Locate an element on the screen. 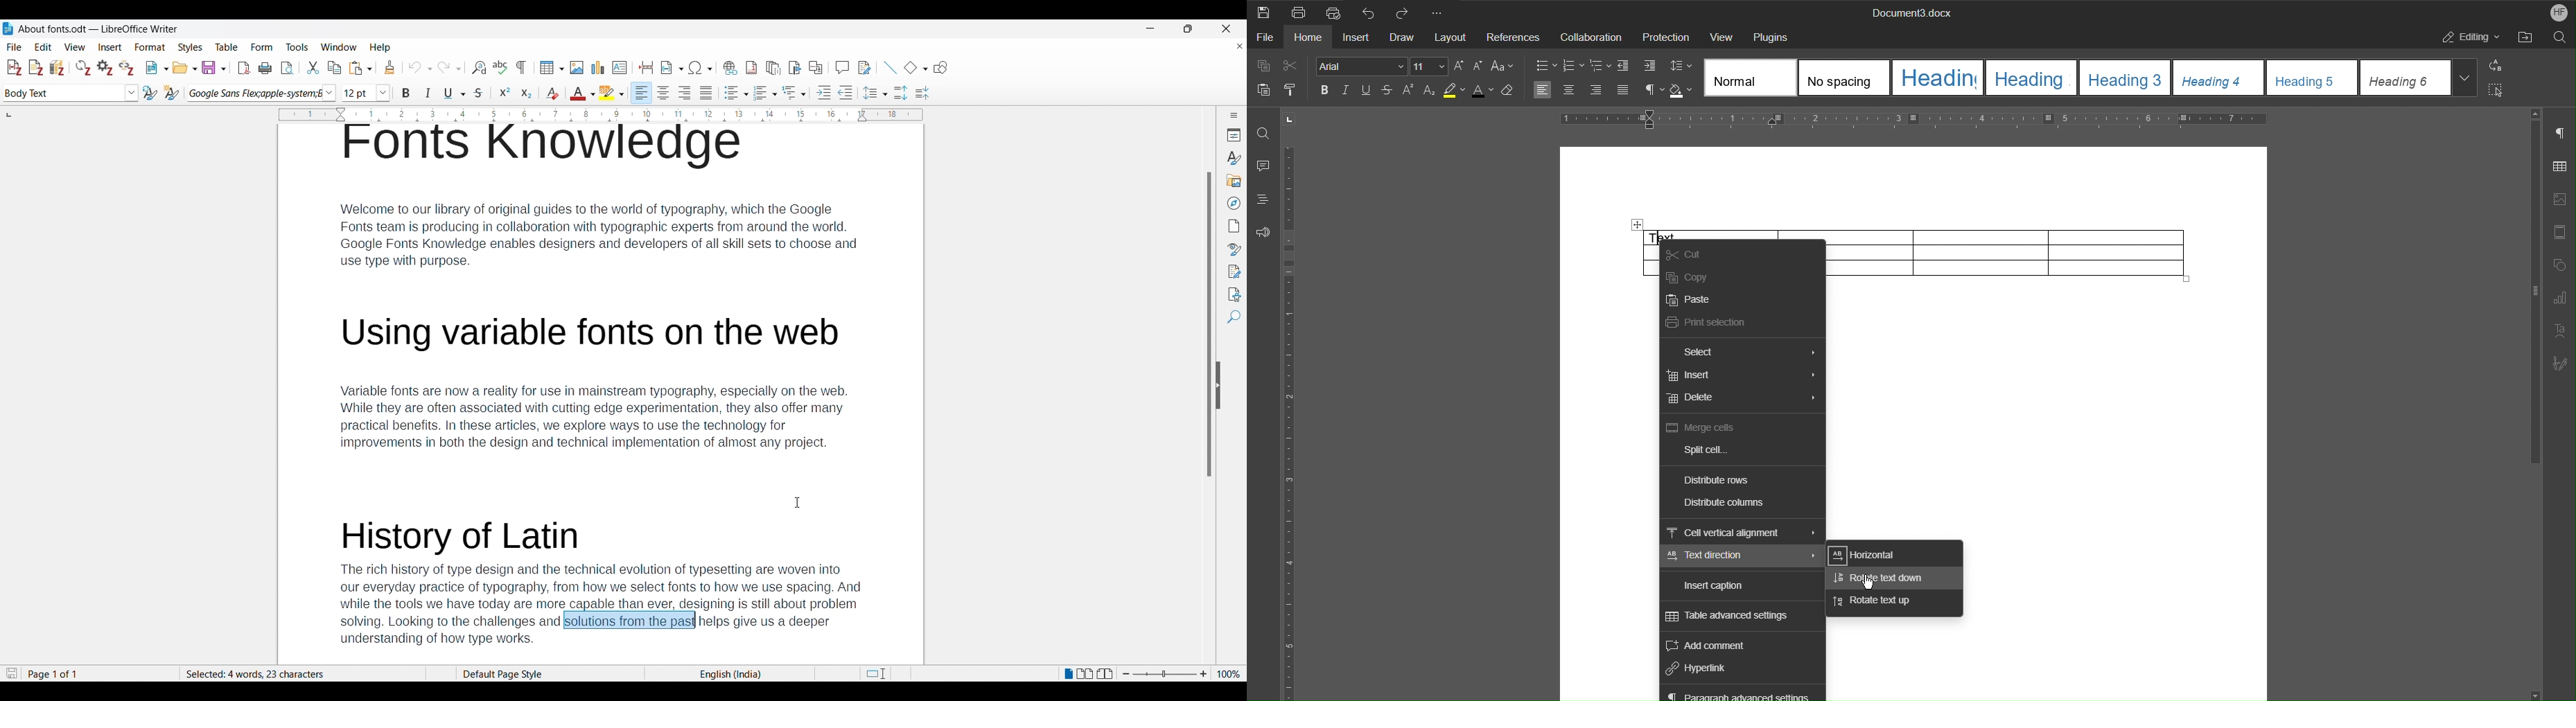  Draw is located at coordinates (1403, 37).